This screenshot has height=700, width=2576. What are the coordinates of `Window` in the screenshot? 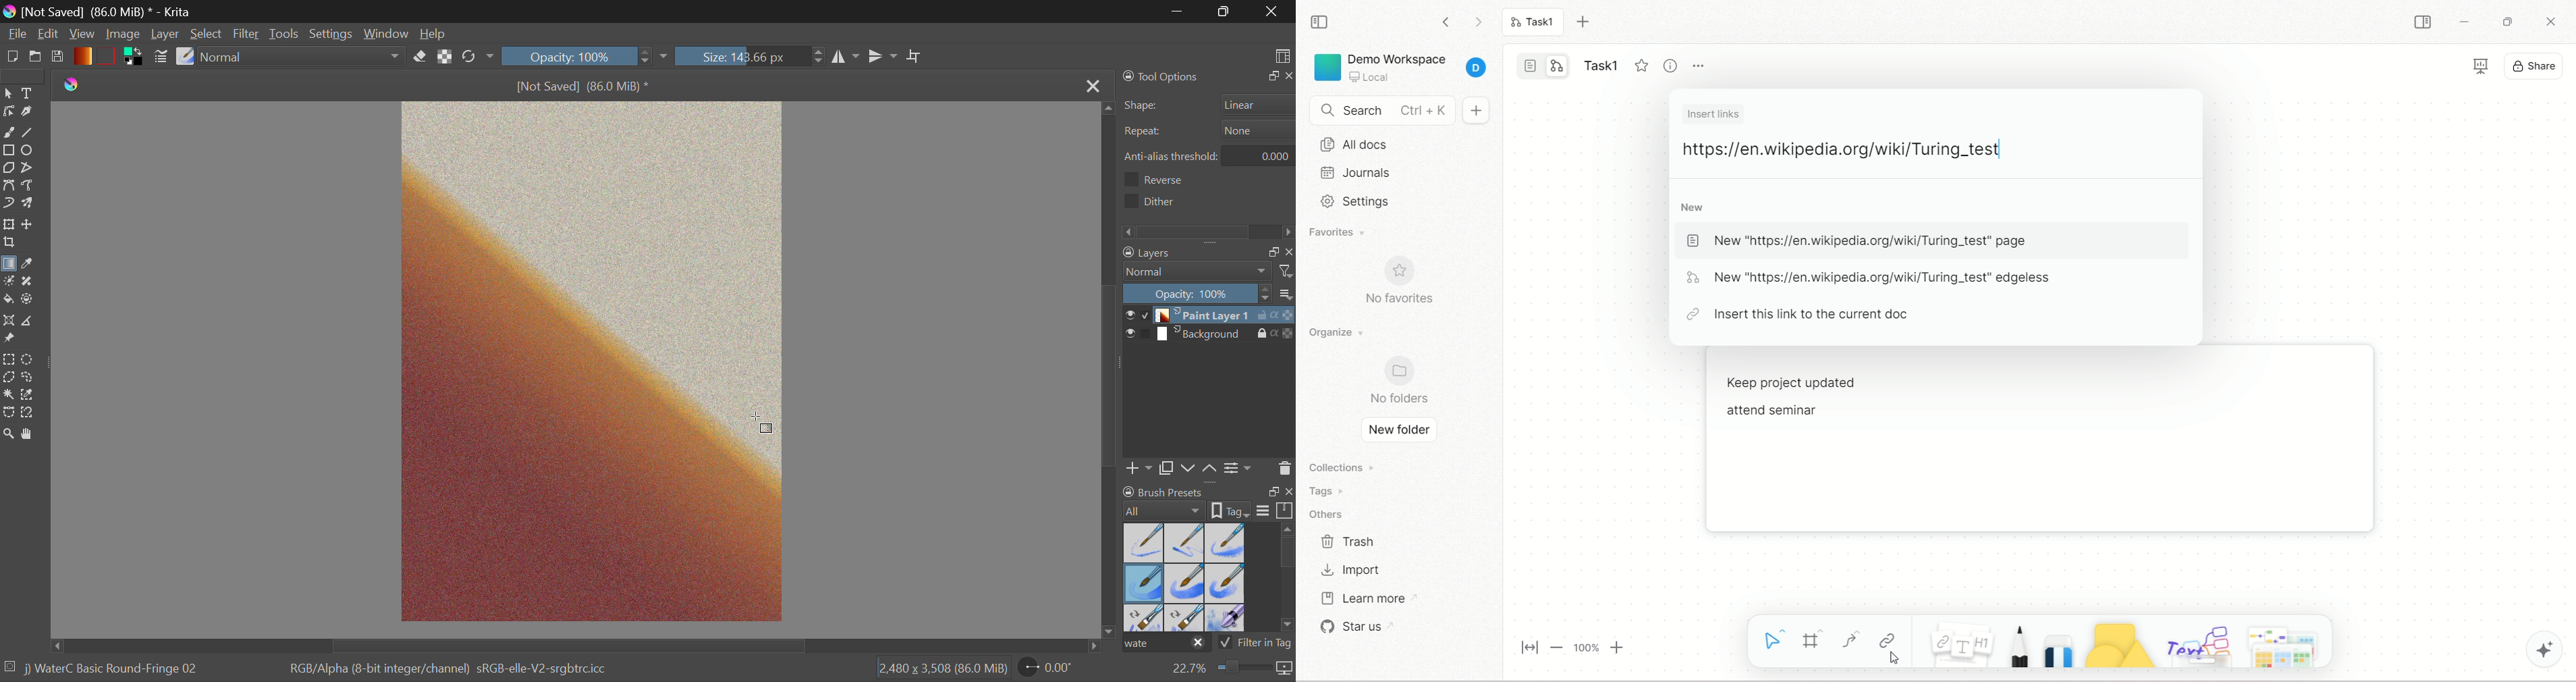 It's located at (385, 32).